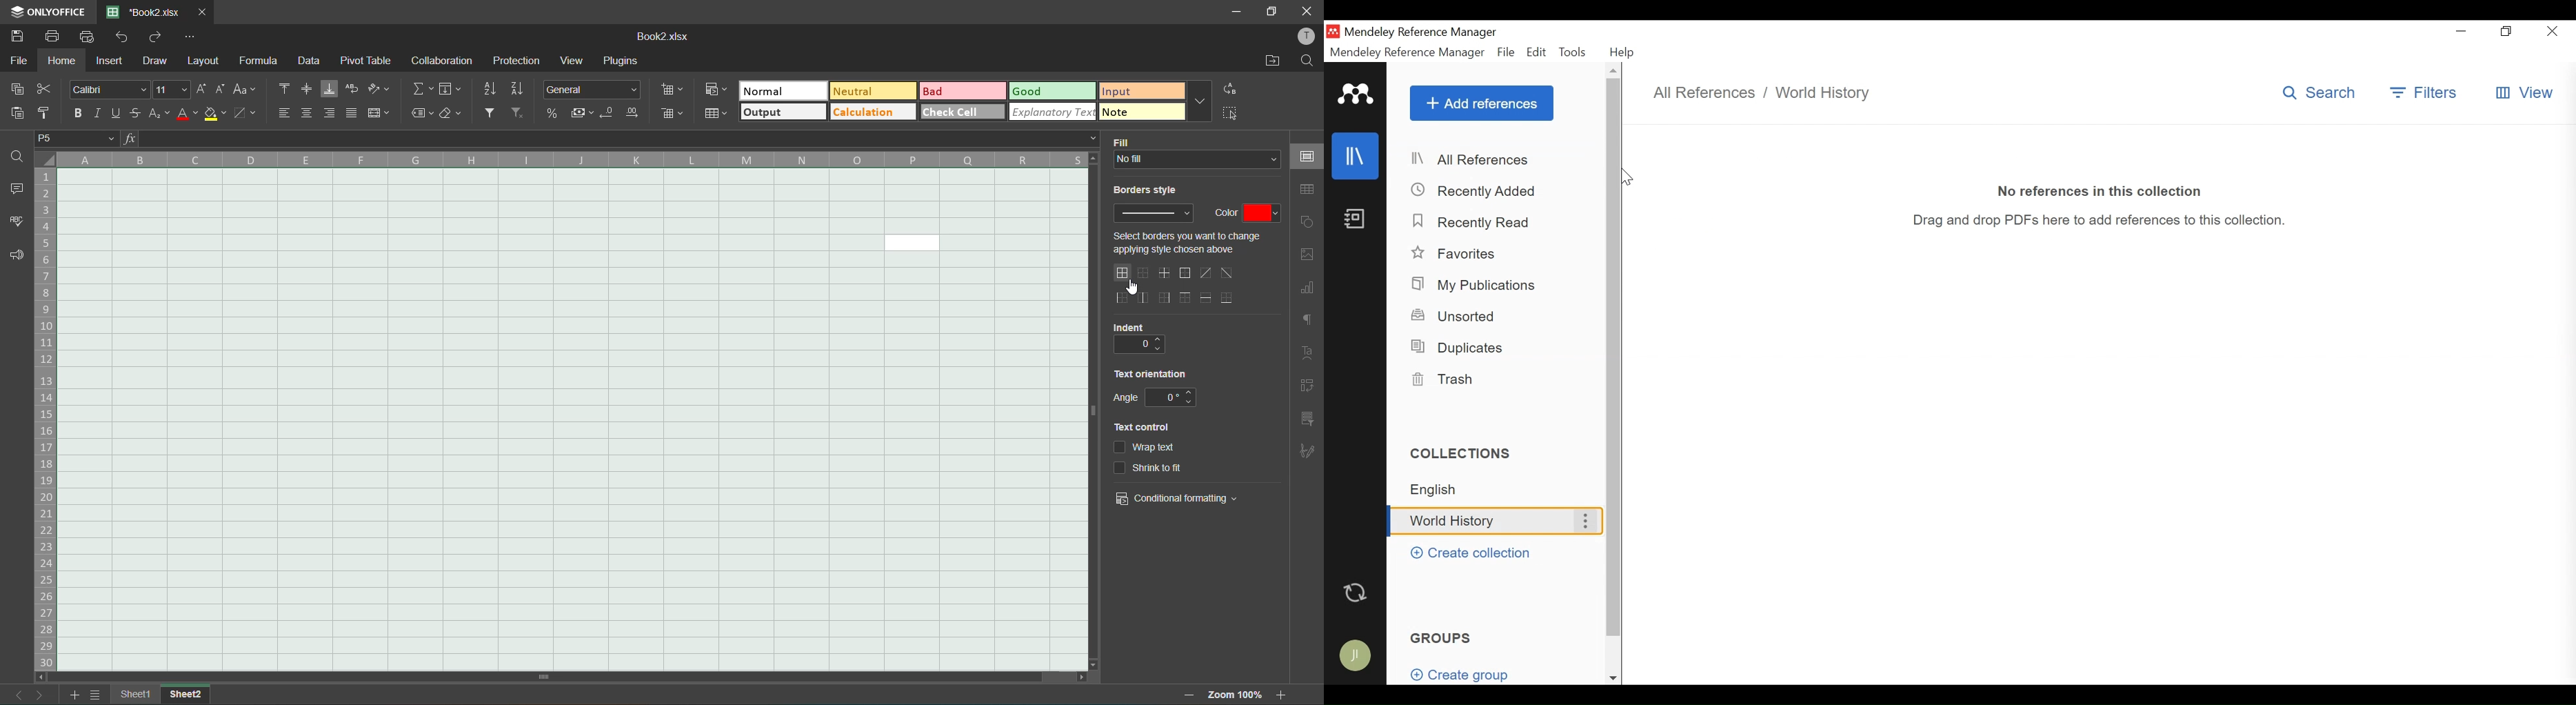  Describe the element at coordinates (1501, 490) in the screenshot. I see `Collection` at that location.